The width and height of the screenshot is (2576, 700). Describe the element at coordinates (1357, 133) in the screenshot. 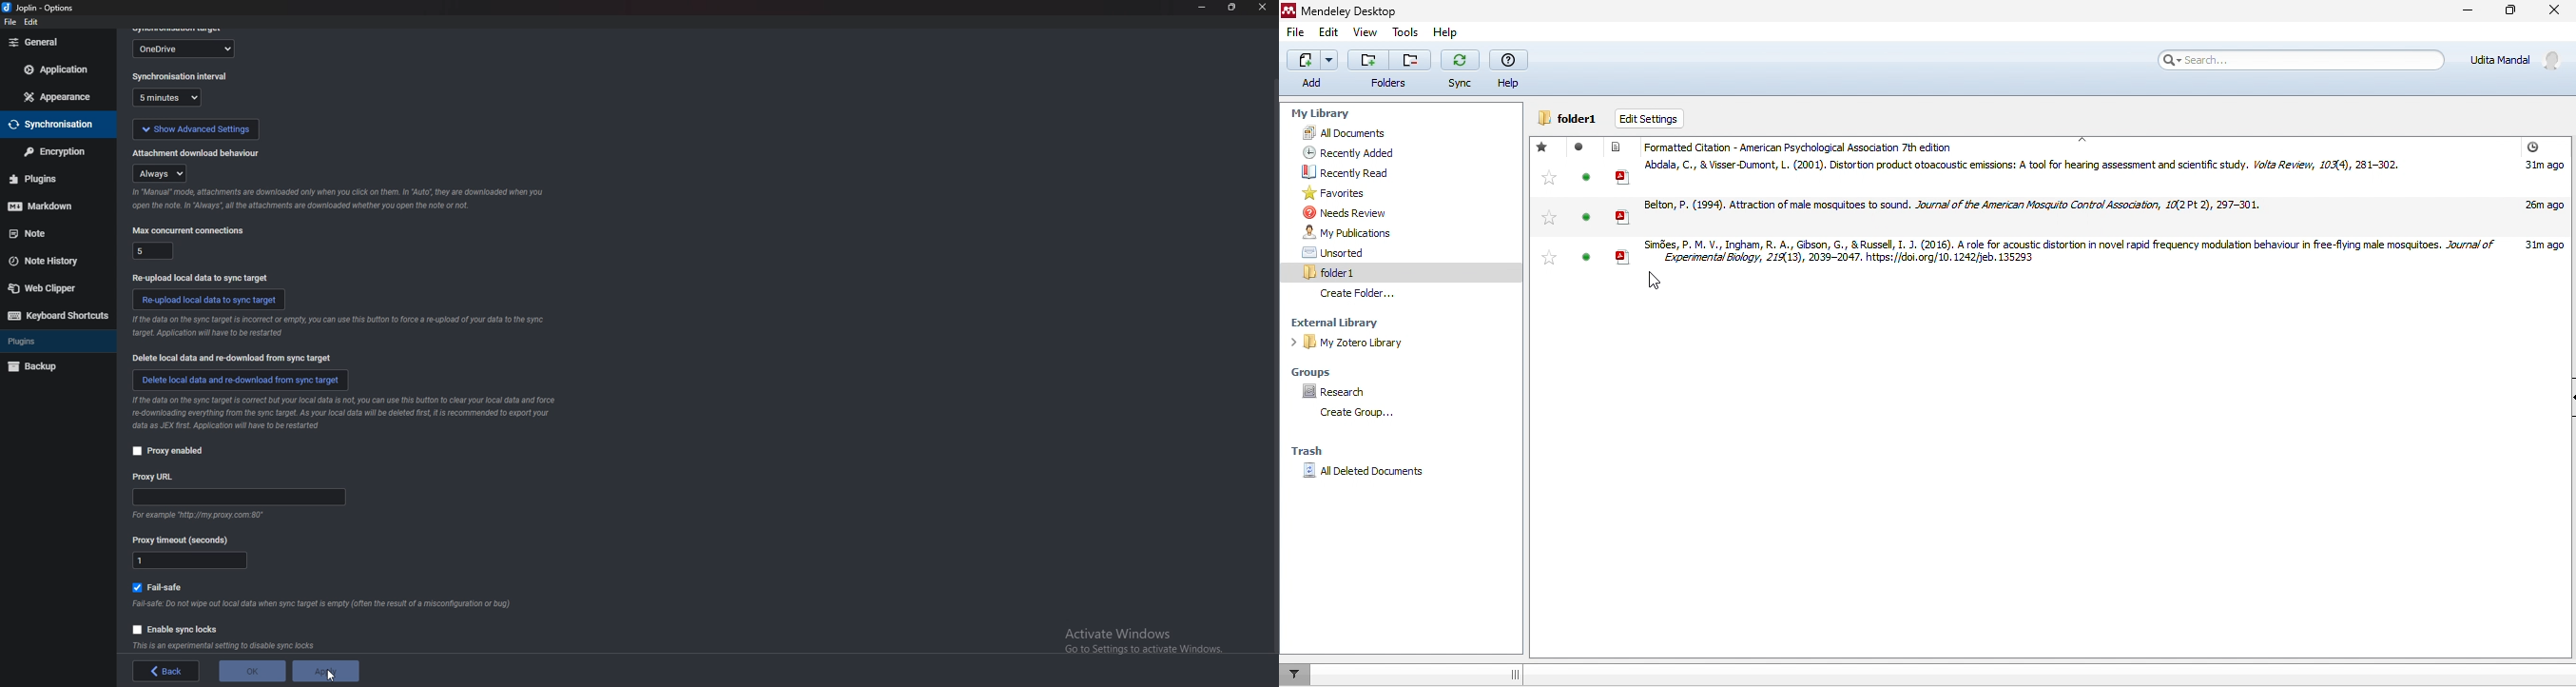

I see `all documents` at that location.